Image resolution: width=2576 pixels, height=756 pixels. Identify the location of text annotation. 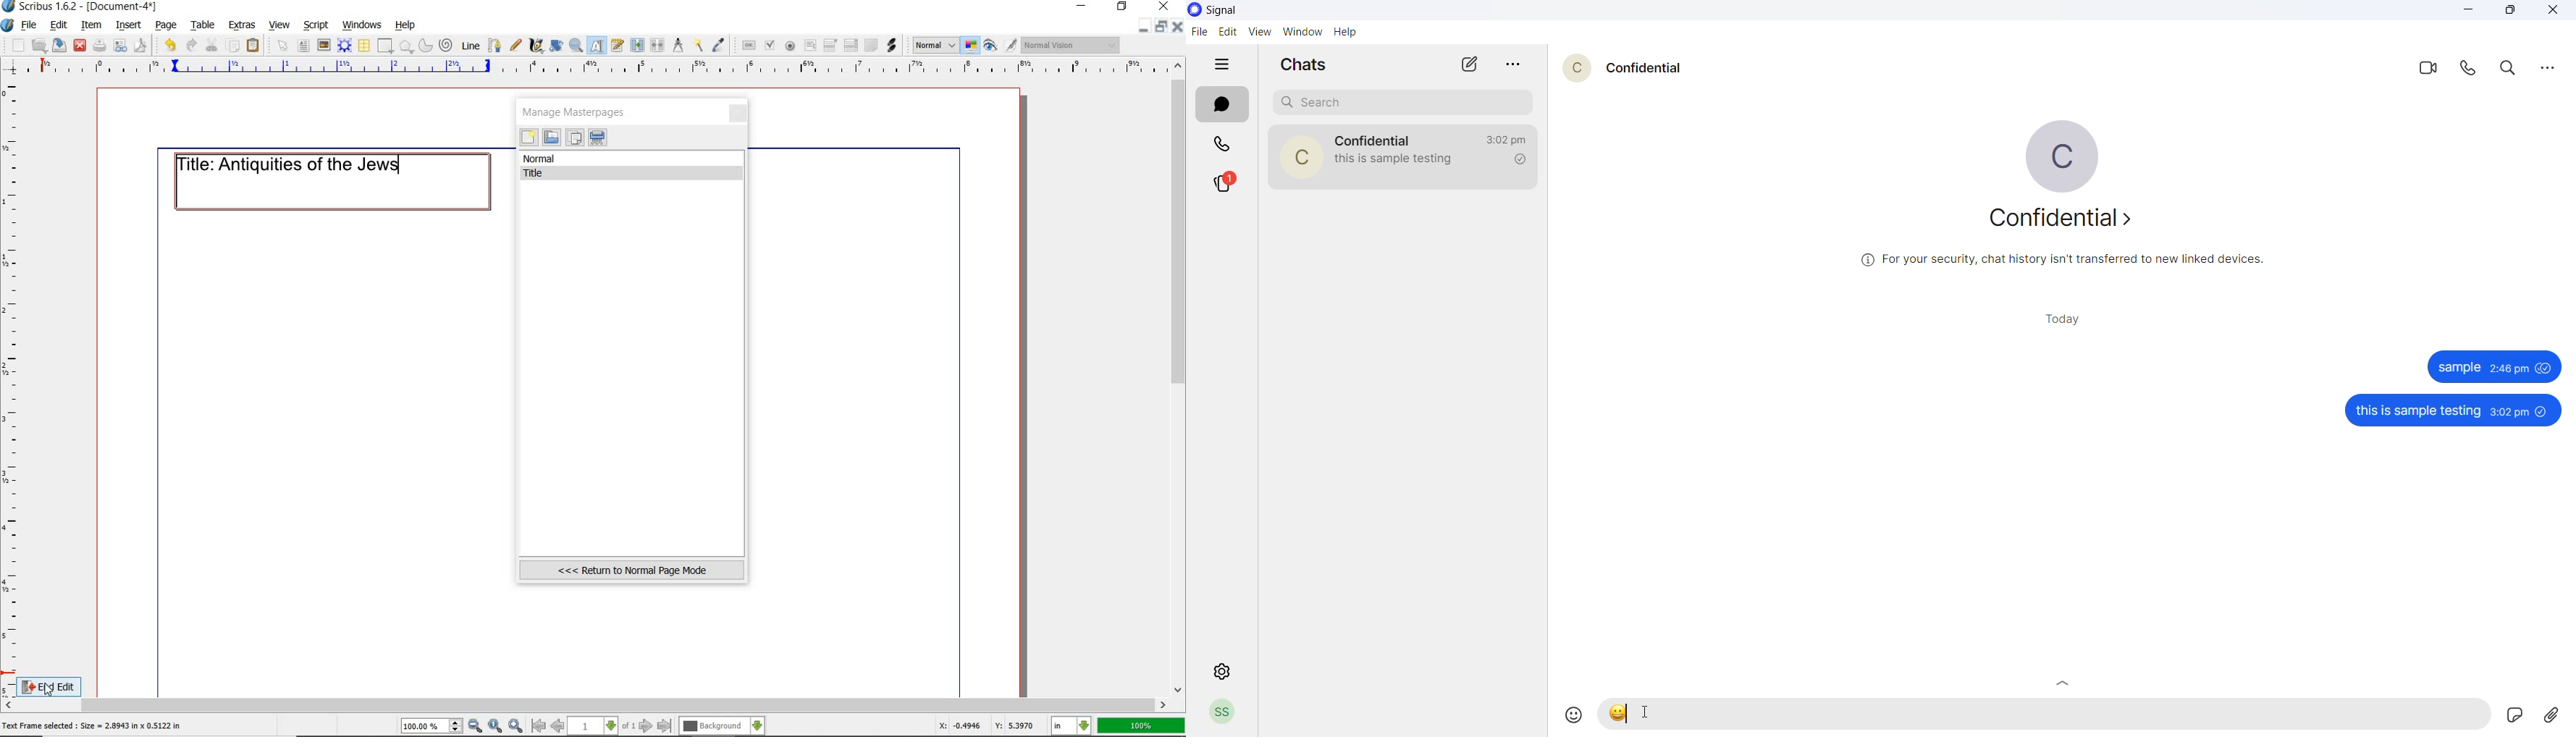
(870, 46).